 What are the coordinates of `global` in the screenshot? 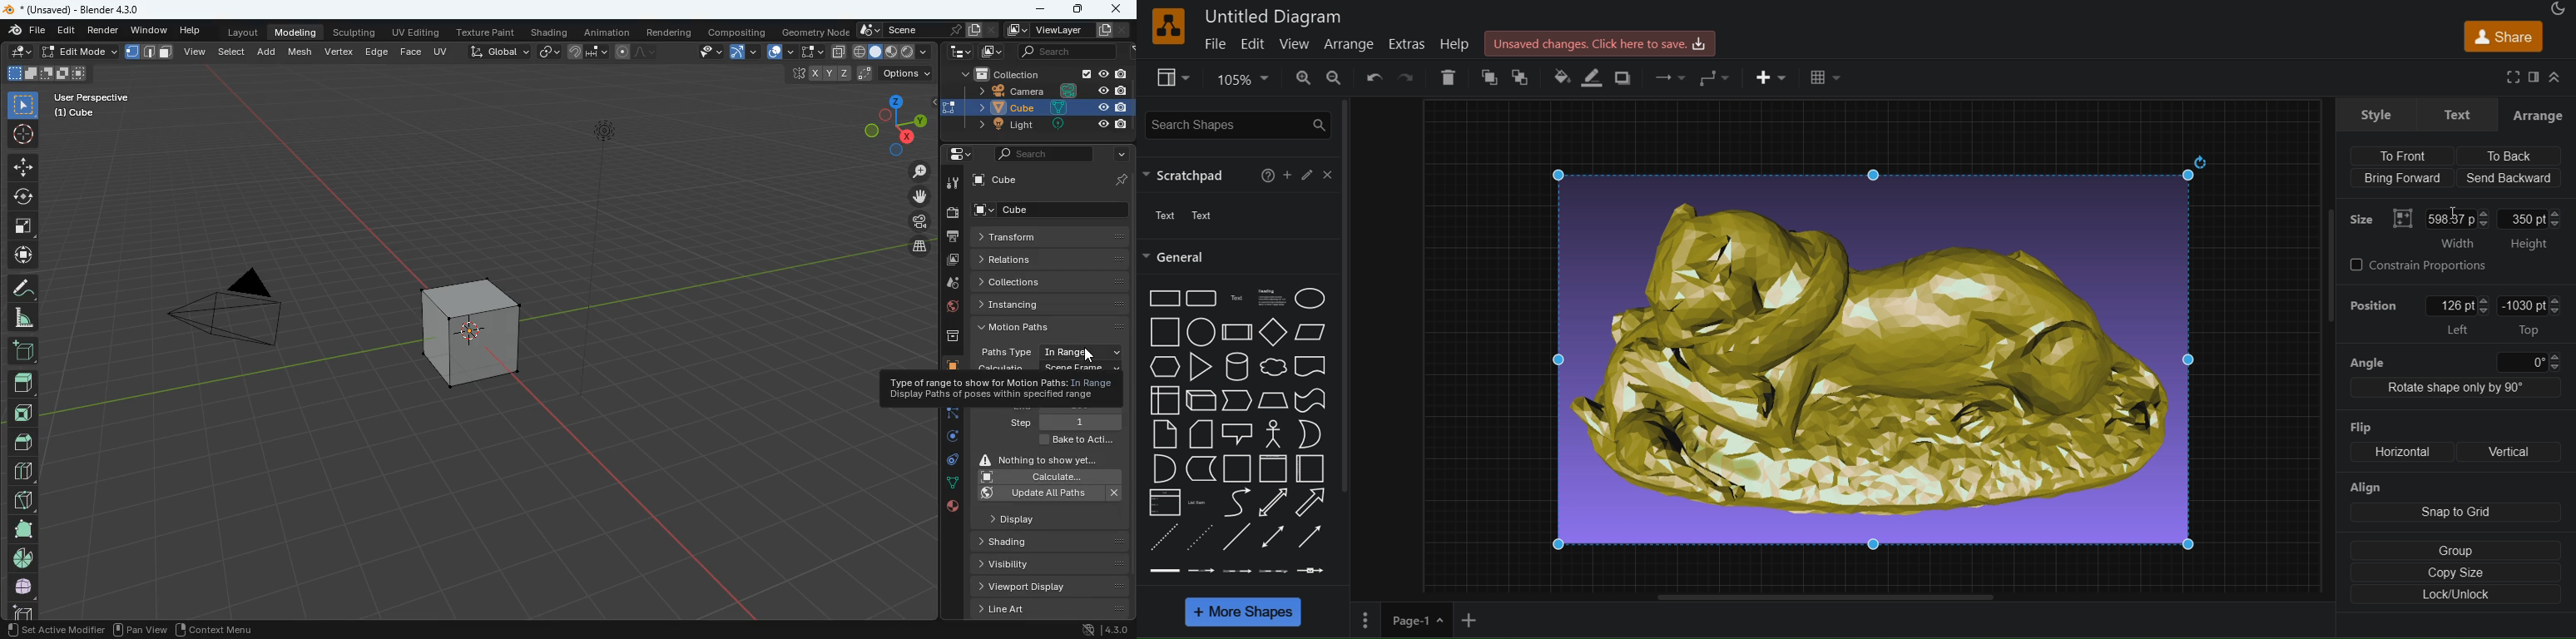 It's located at (499, 51).